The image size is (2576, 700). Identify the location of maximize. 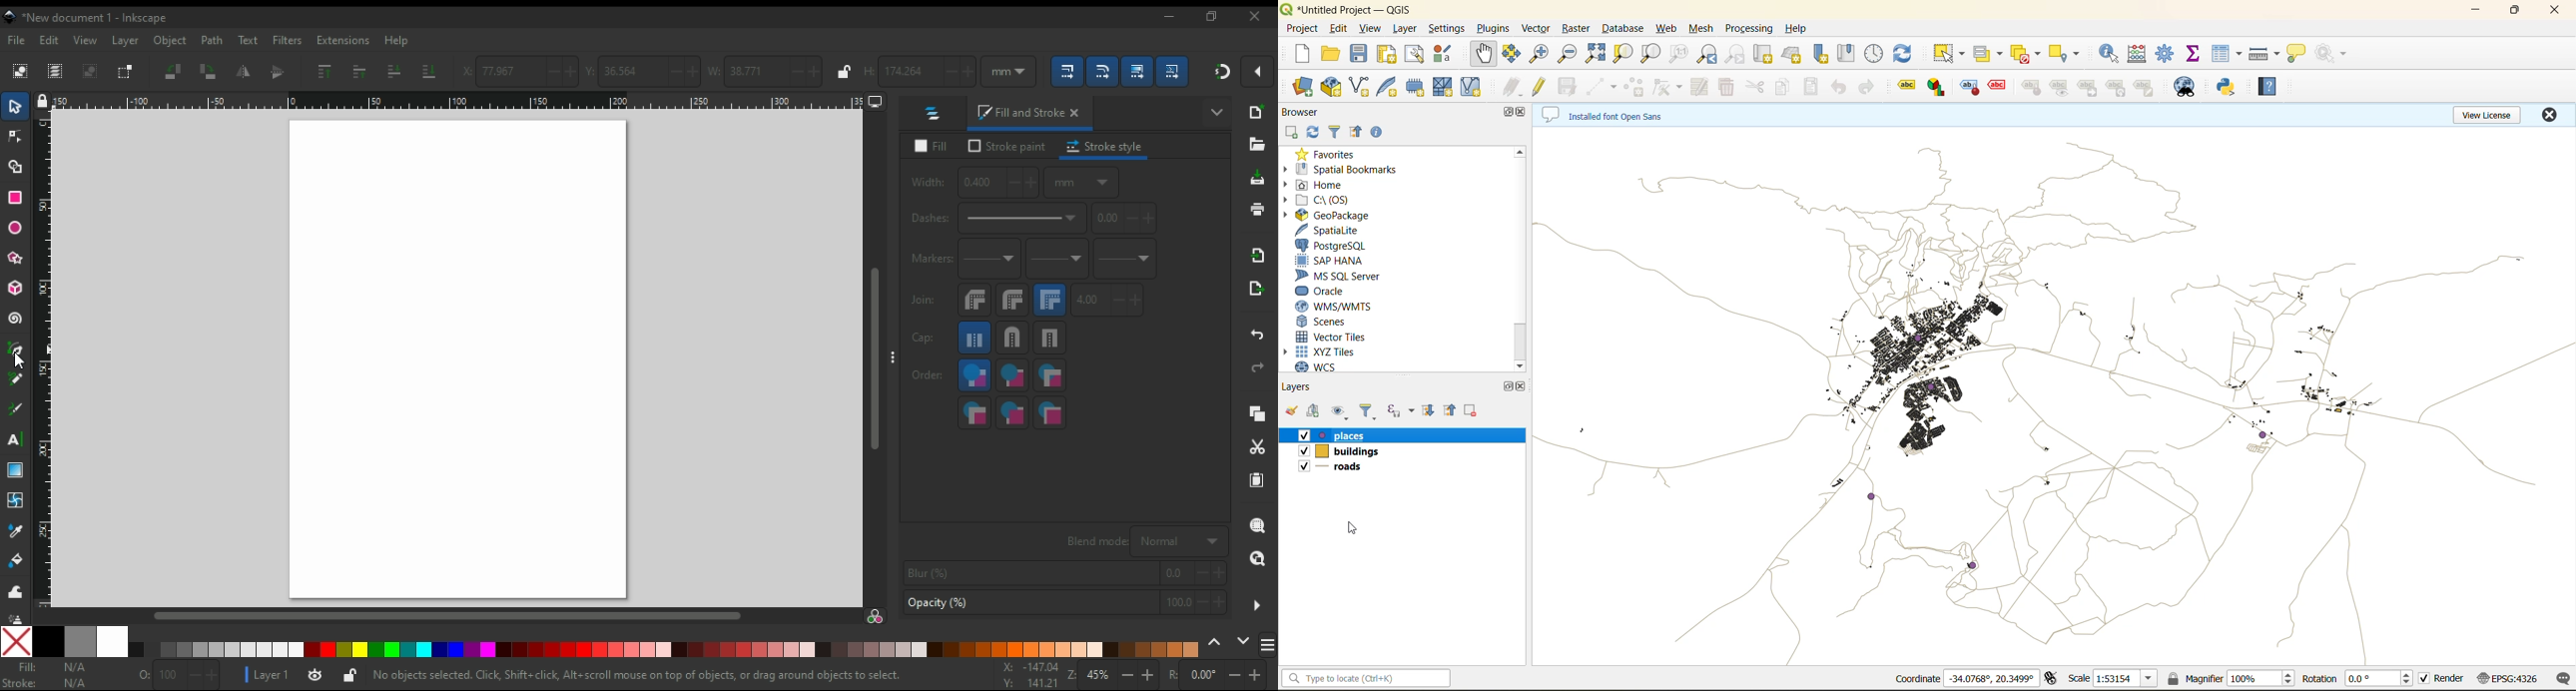
(1510, 386).